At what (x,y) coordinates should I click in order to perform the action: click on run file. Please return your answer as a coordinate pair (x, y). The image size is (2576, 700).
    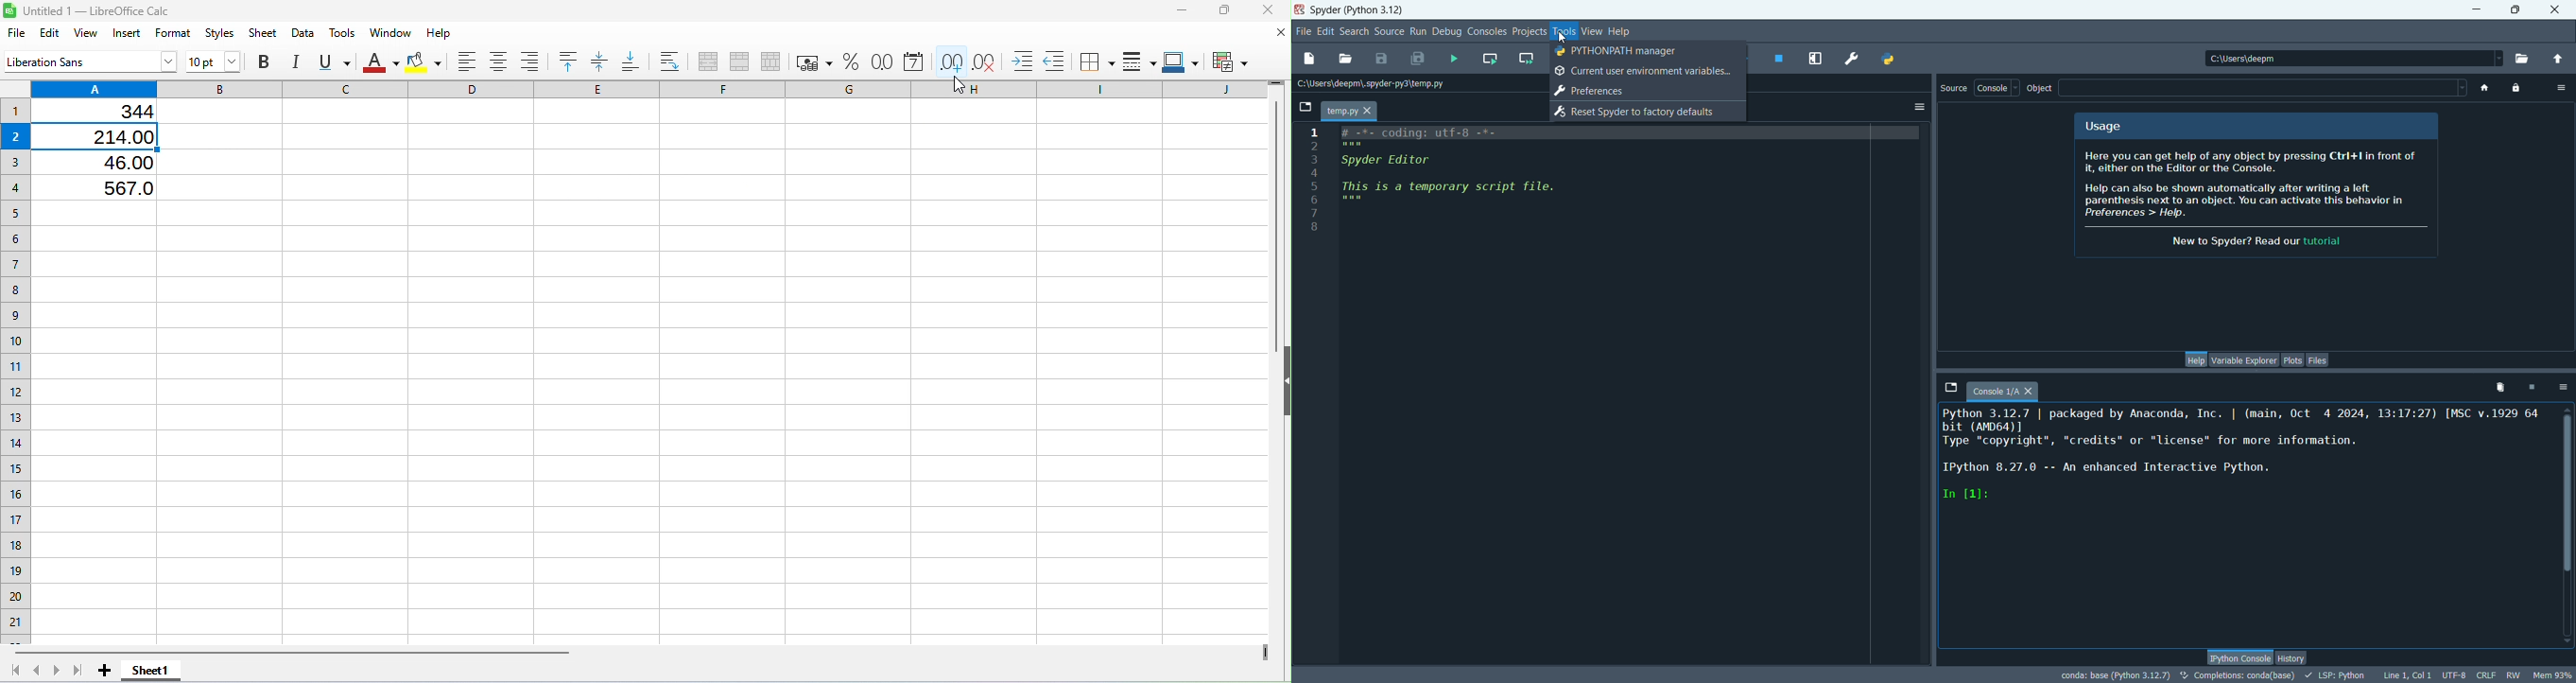
    Looking at the image, I should click on (1454, 58).